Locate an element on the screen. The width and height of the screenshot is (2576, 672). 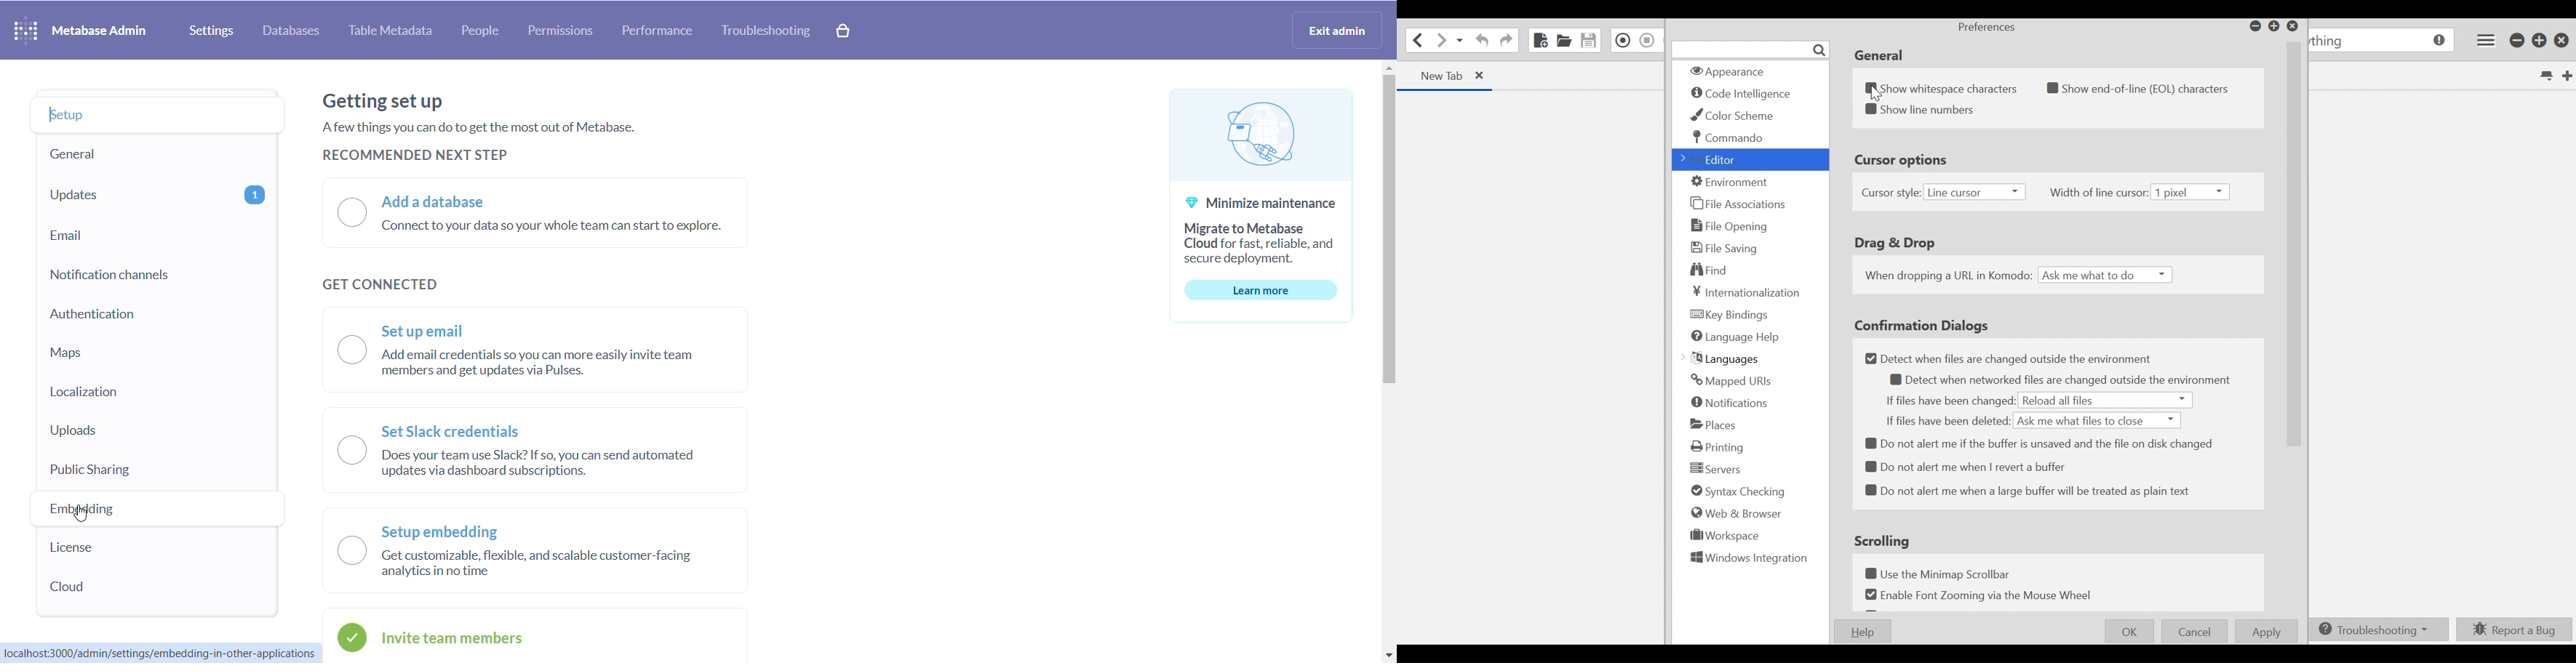
Syntax checking is located at coordinates (1735, 491).